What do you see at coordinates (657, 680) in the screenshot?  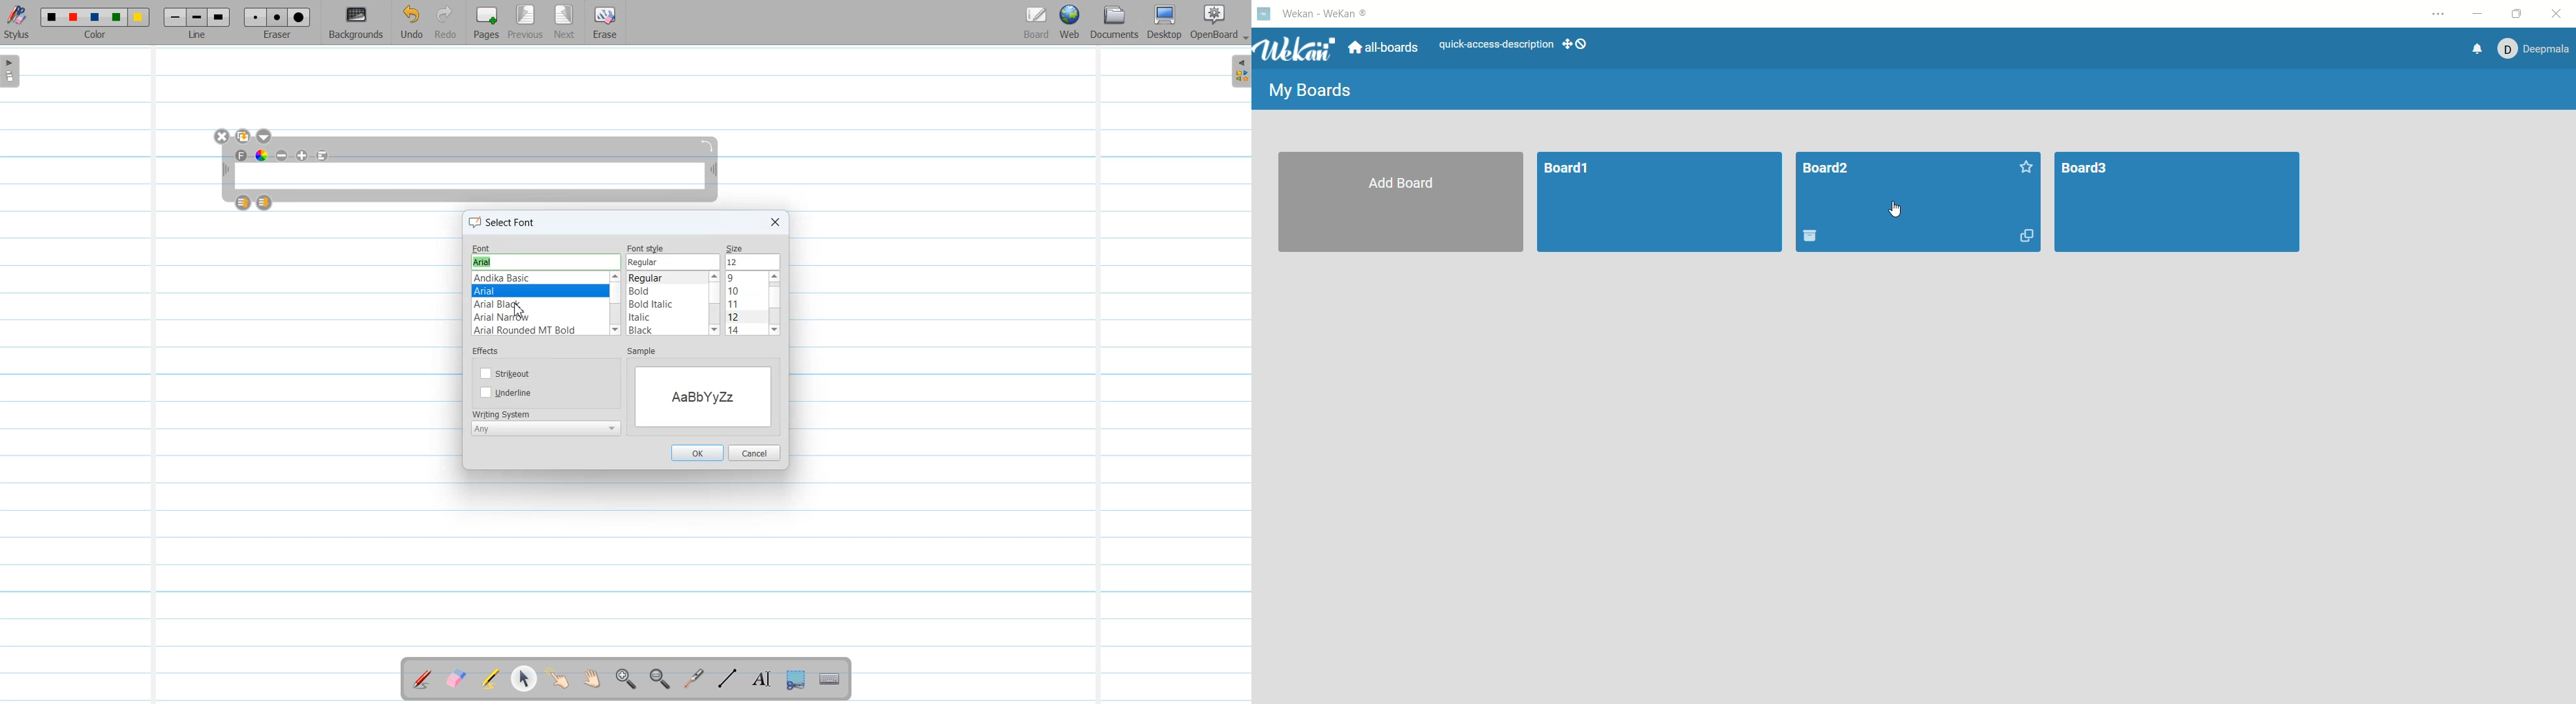 I see `Zoom Out` at bounding box center [657, 680].